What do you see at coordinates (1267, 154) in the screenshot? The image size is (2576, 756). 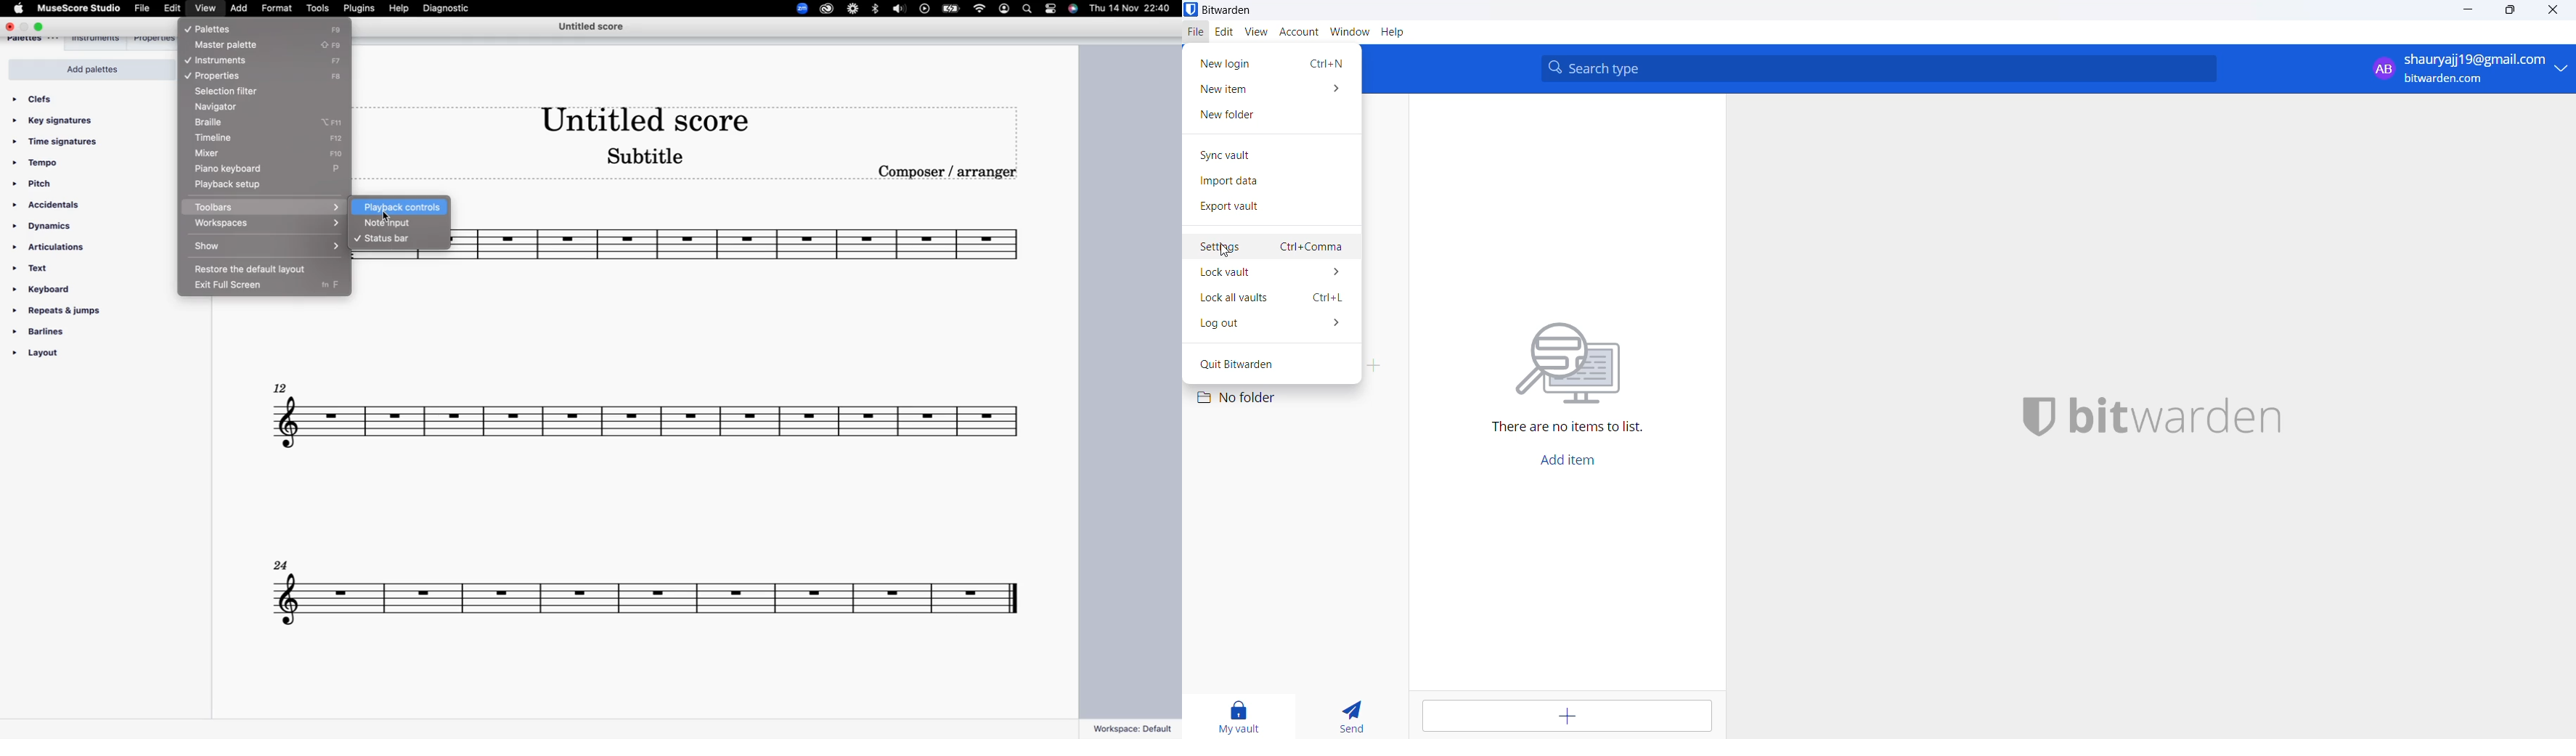 I see `sync vault` at bounding box center [1267, 154].